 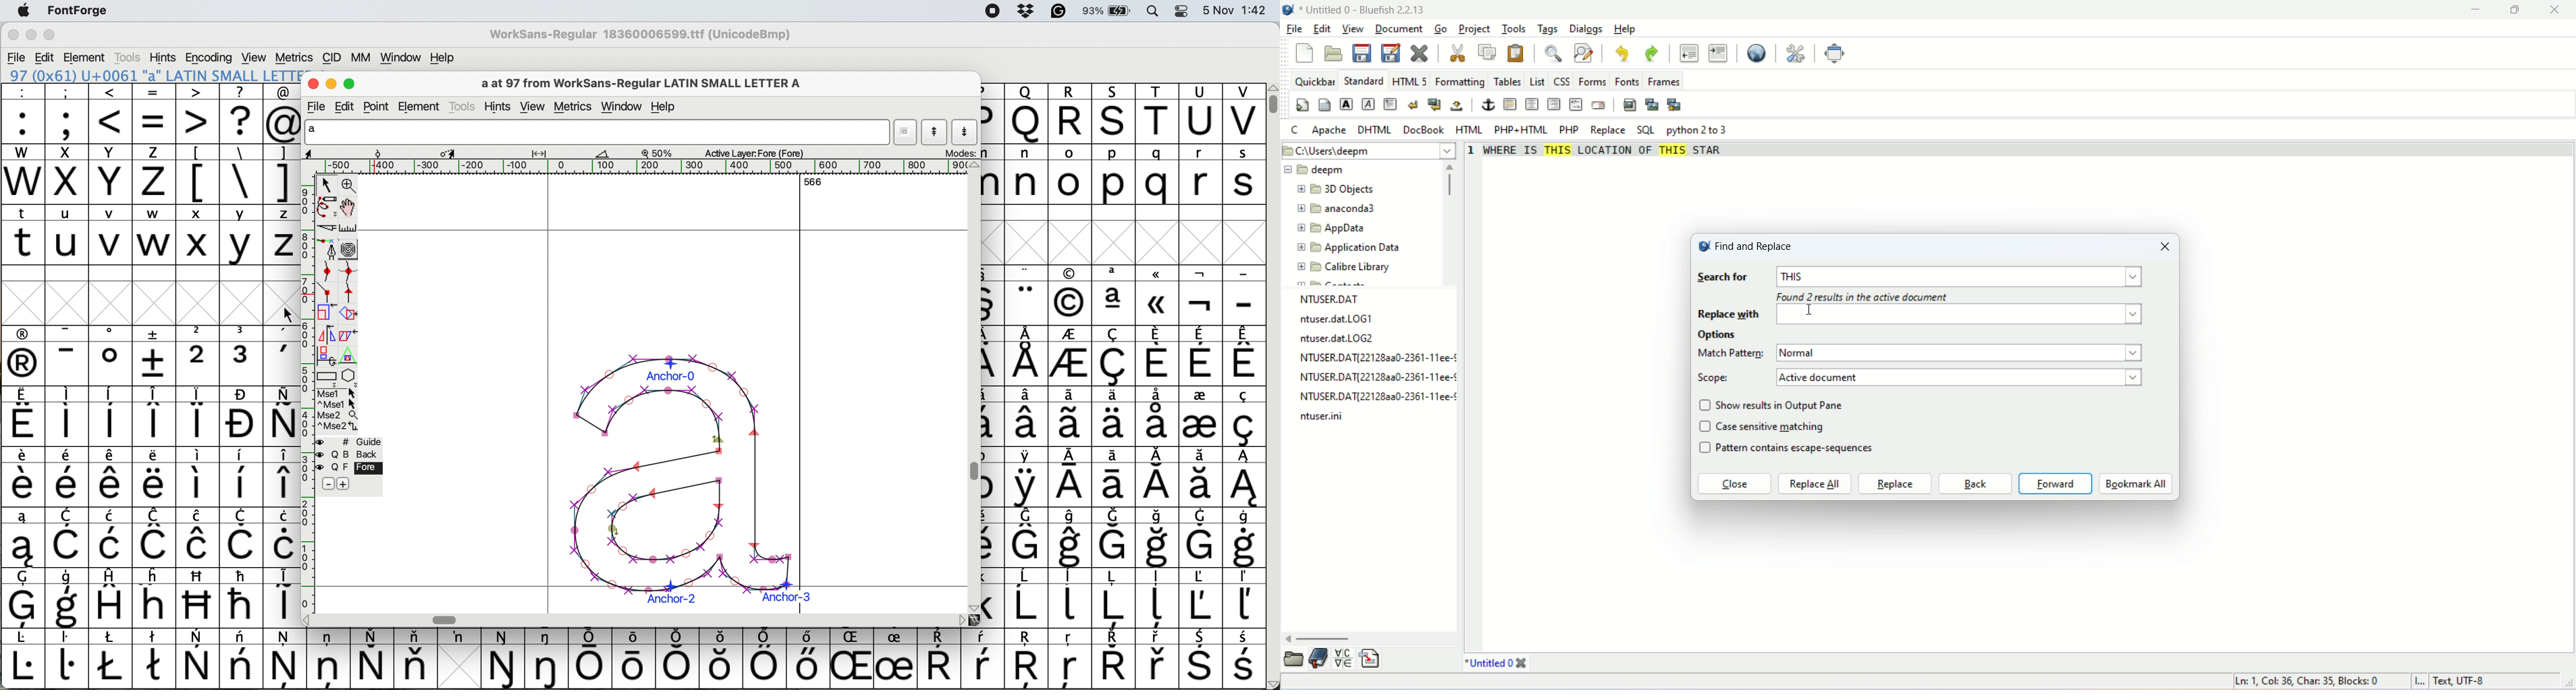 What do you see at coordinates (155, 538) in the screenshot?
I see `symbol` at bounding box center [155, 538].